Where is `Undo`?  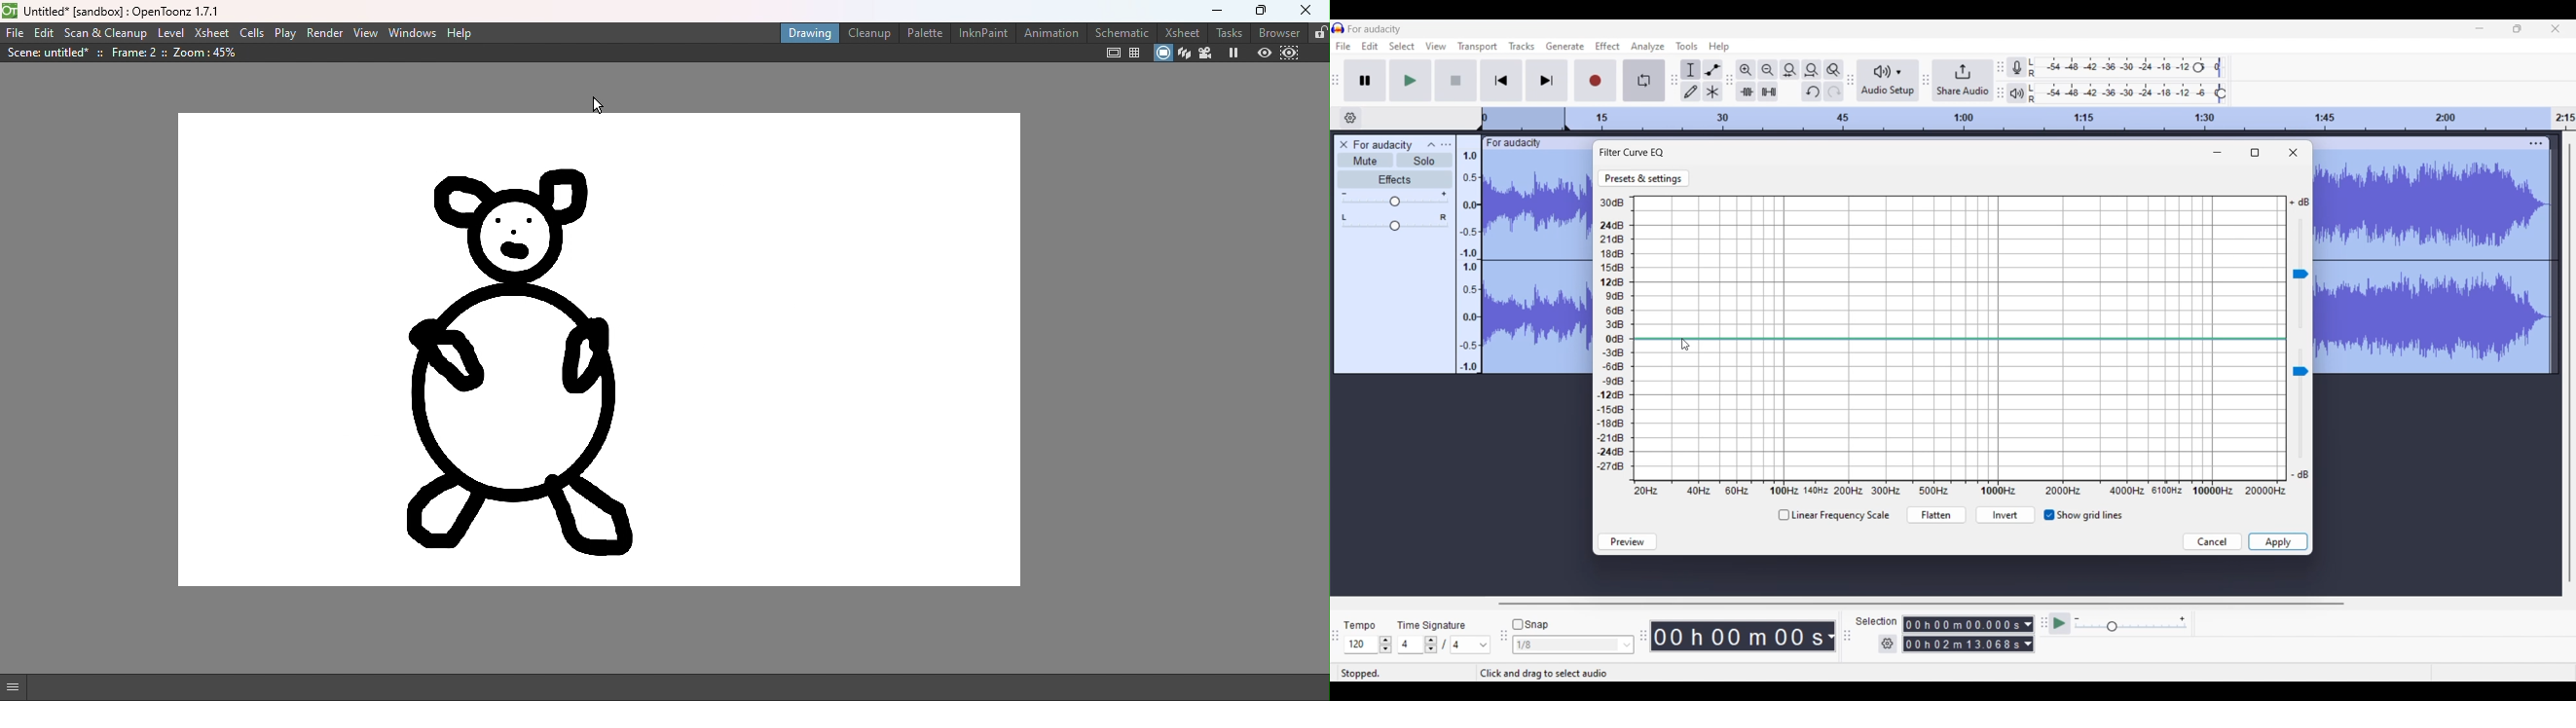 Undo is located at coordinates (1811, 91).